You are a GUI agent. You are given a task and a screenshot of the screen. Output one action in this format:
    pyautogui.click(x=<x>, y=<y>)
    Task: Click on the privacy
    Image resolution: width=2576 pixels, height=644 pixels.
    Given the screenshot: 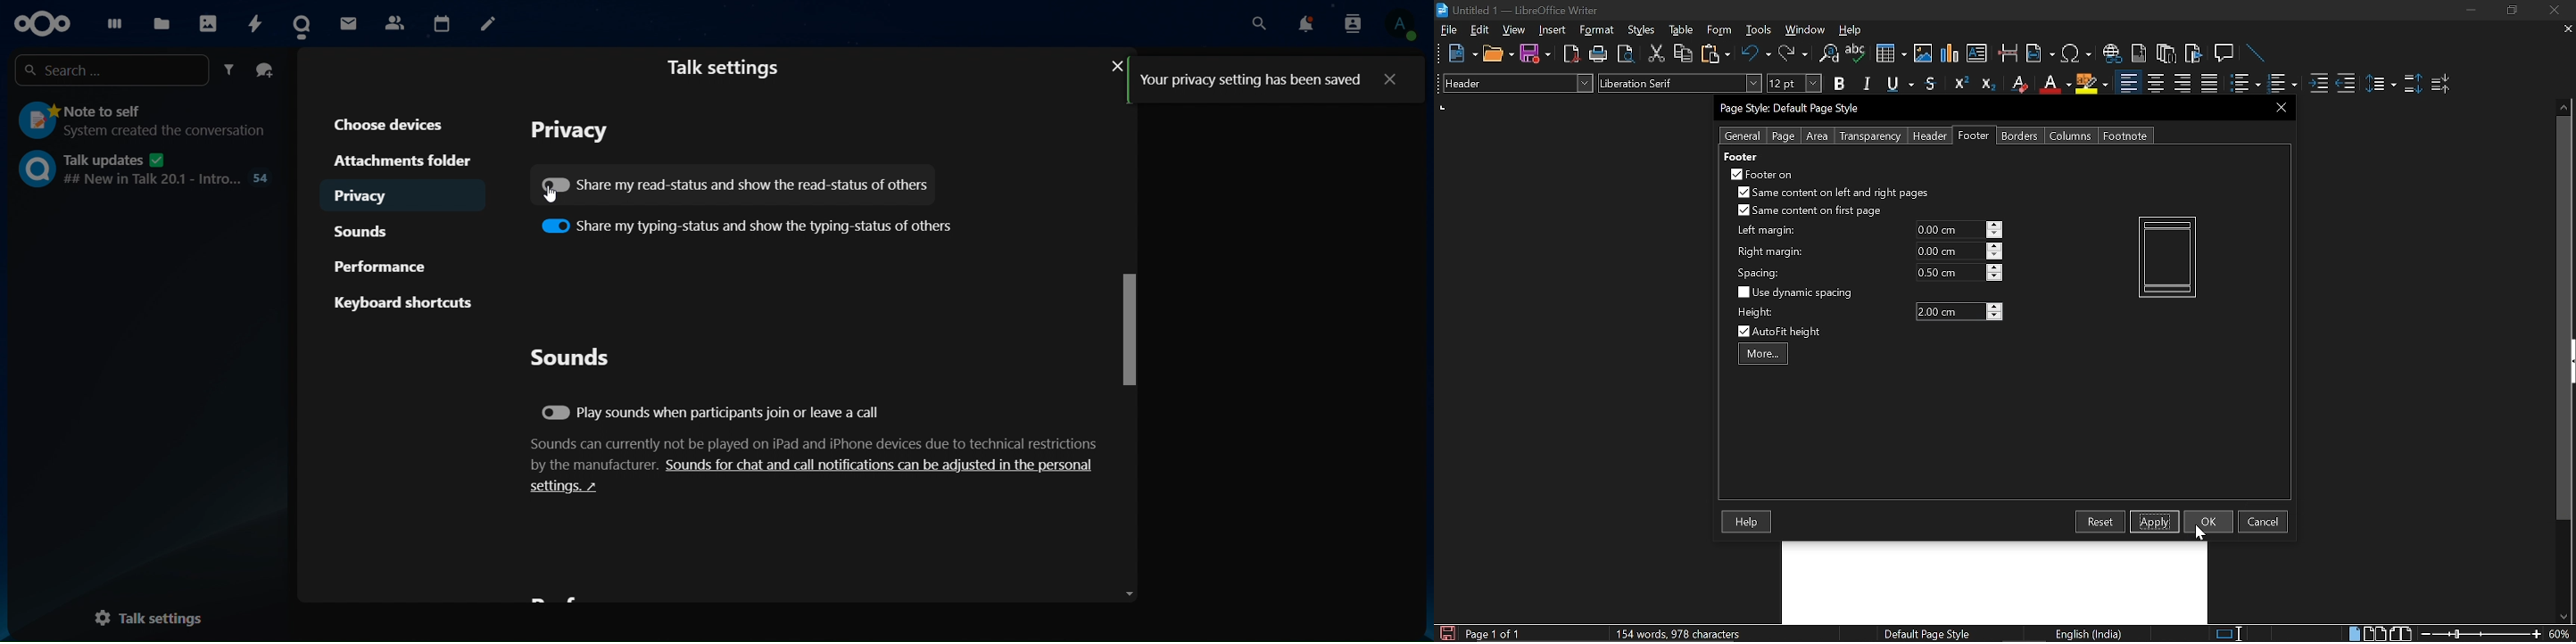 What is the action you would take?
    pyautogui.click(x=574, y=131)
    